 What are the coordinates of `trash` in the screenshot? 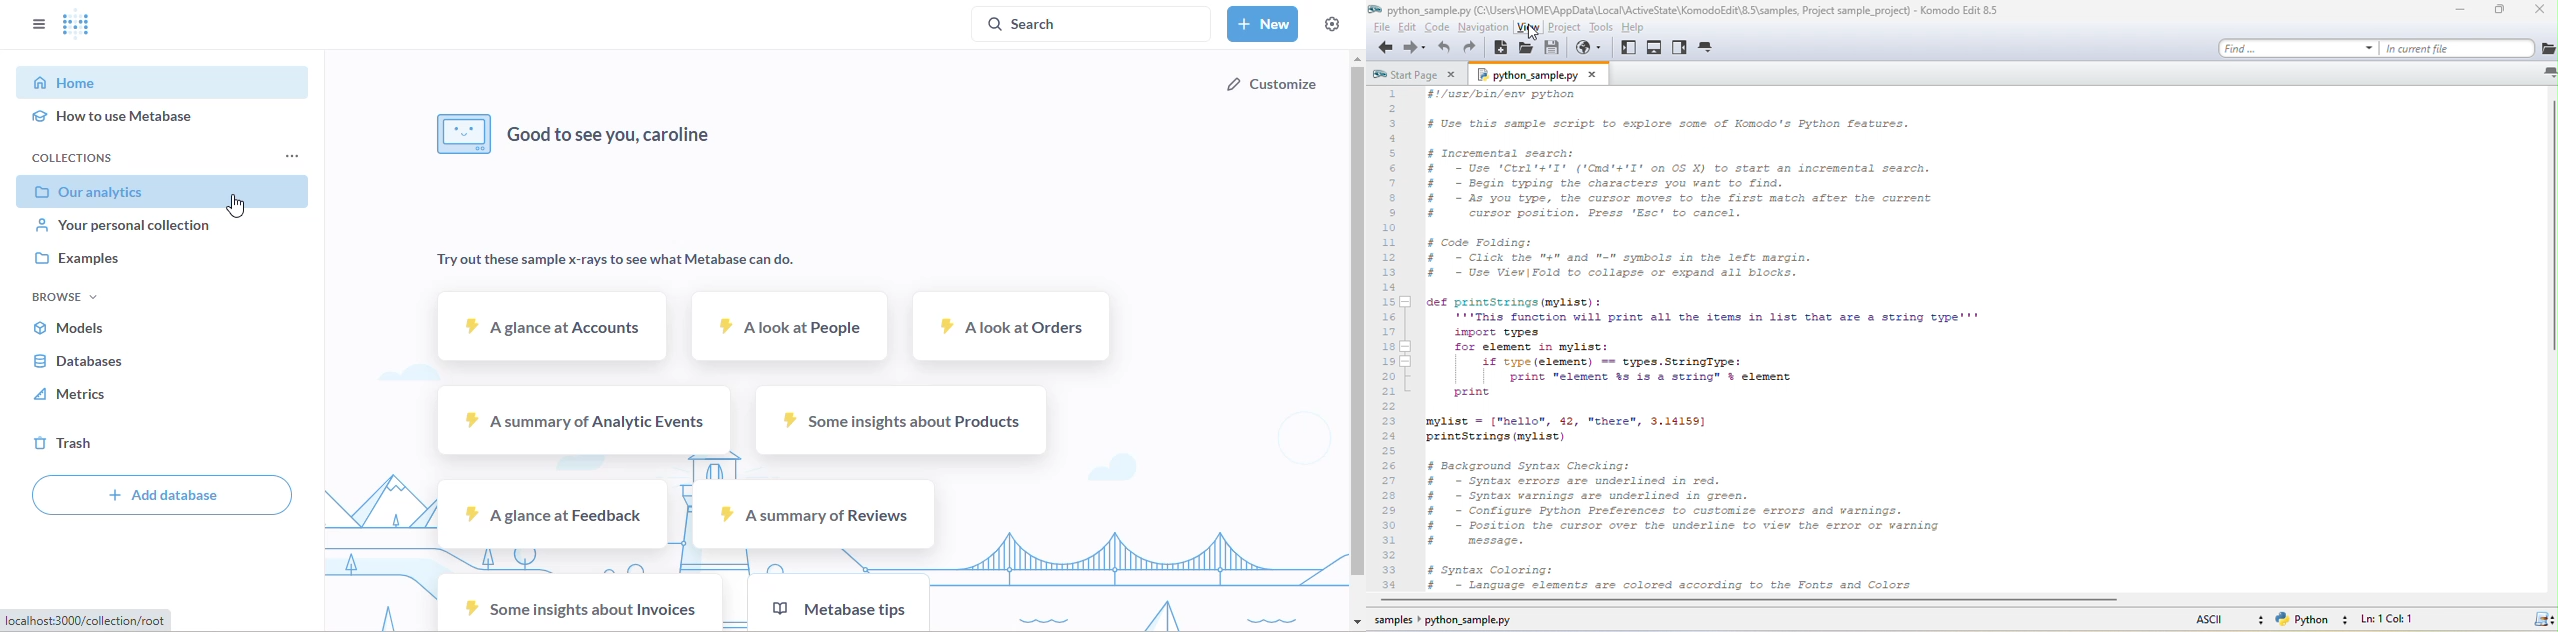 It's located at (62, 443).